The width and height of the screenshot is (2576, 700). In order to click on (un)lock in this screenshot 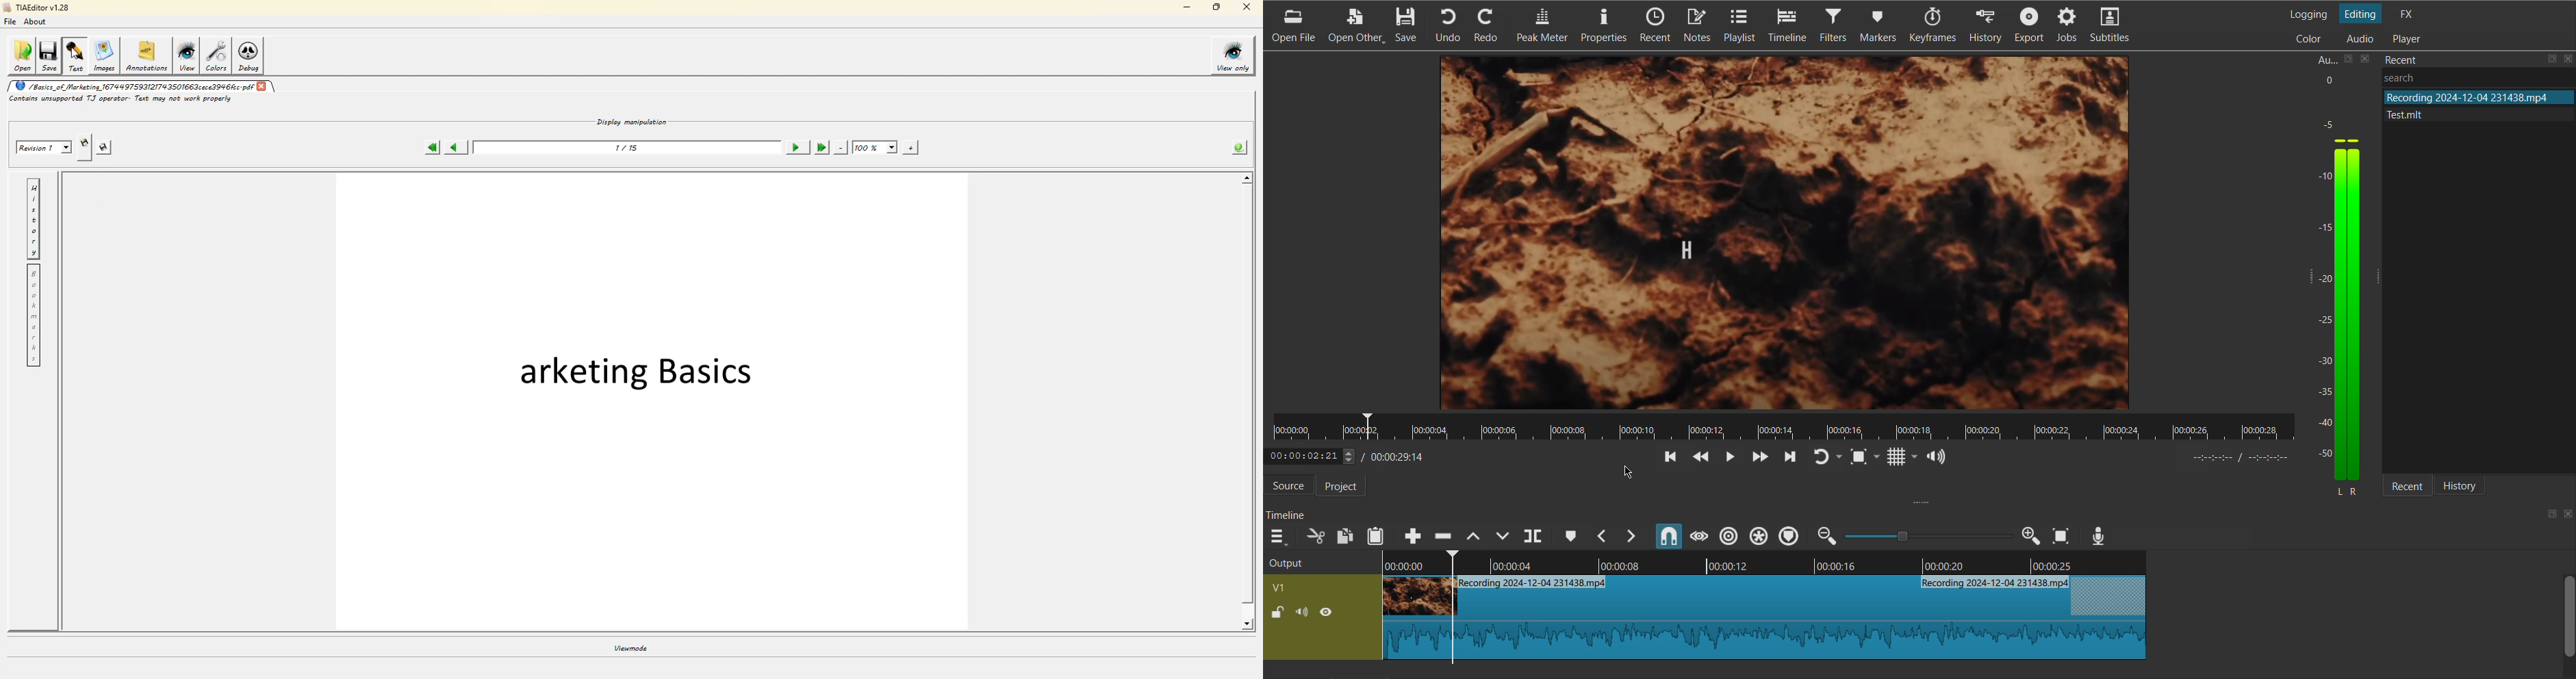, I will do `click(1276, 612)`.